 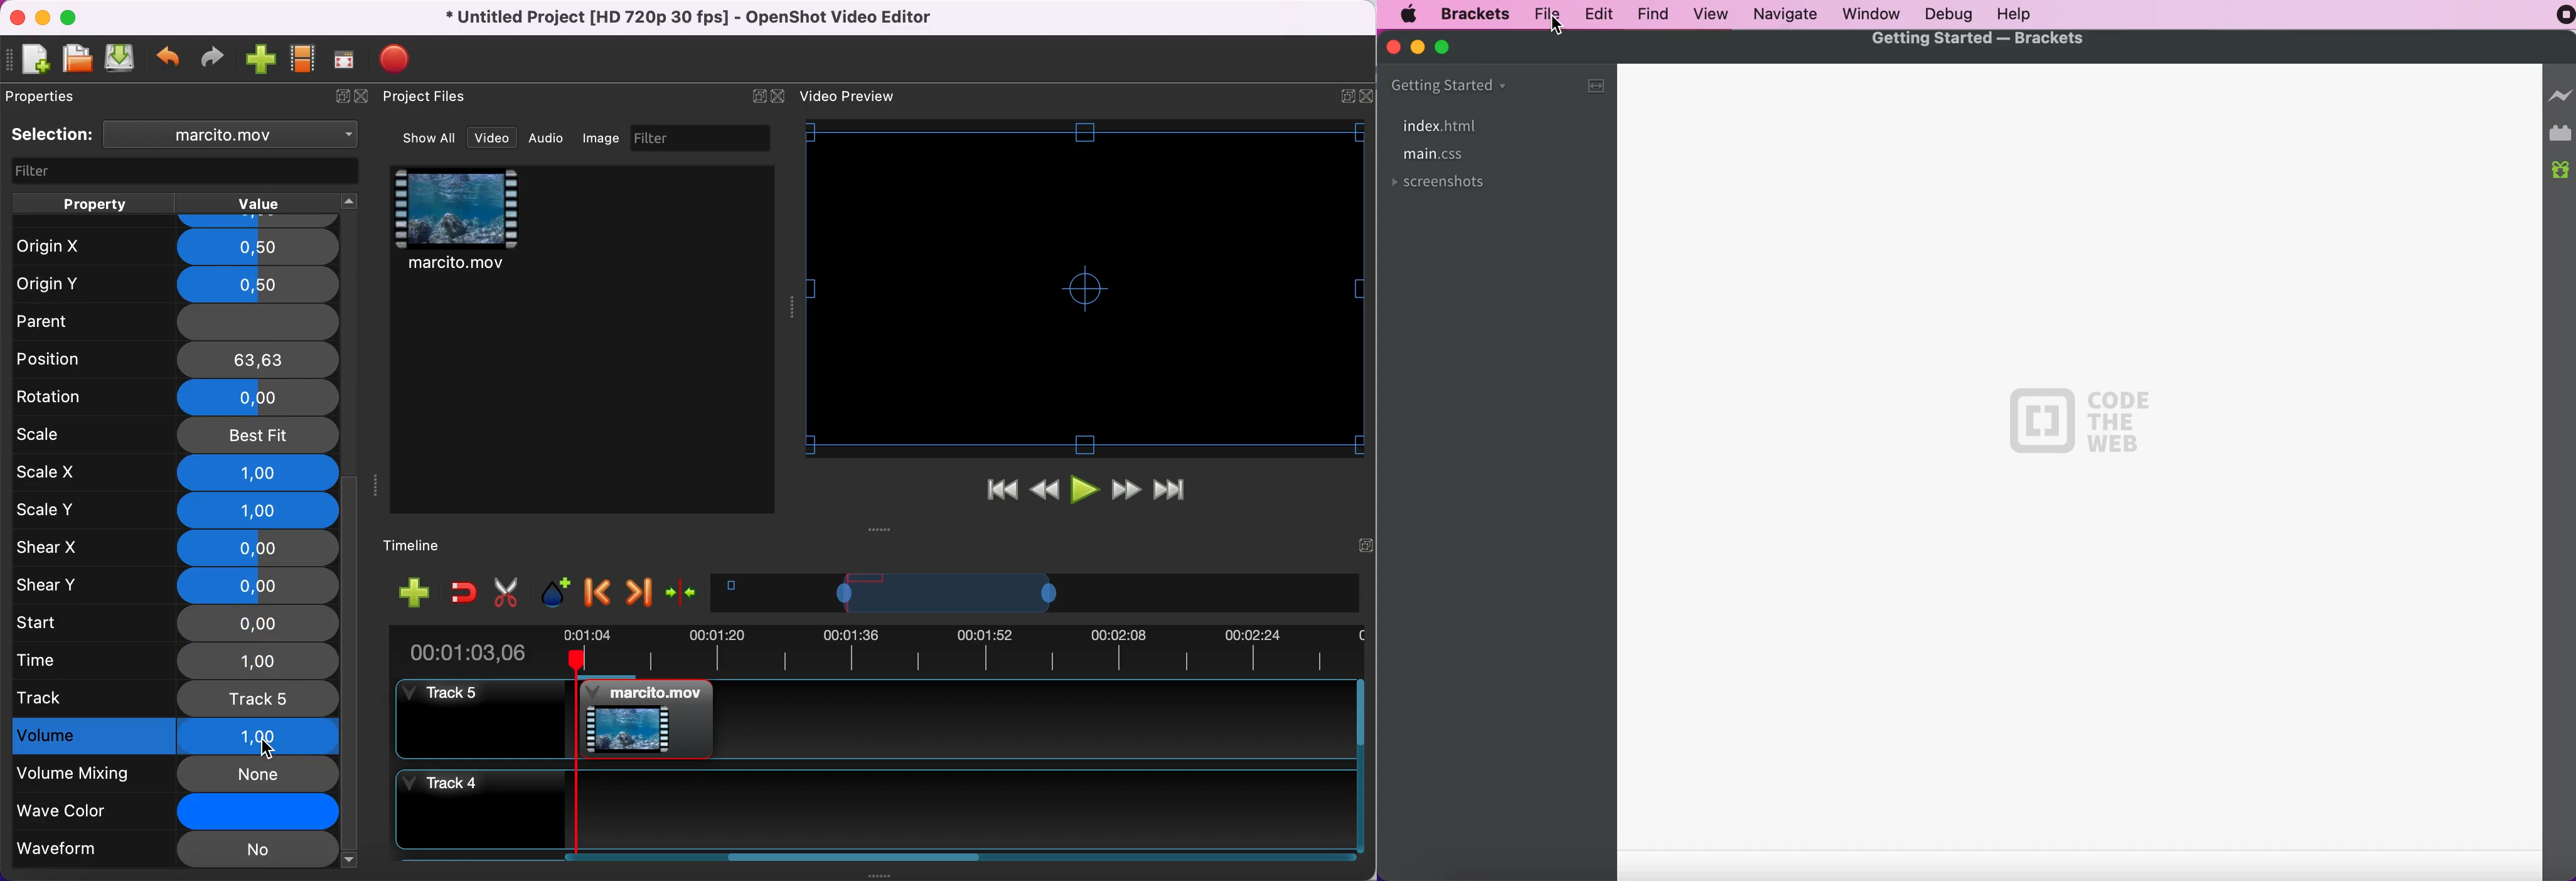 I want to click on track 5, so click(x=874, y=719).